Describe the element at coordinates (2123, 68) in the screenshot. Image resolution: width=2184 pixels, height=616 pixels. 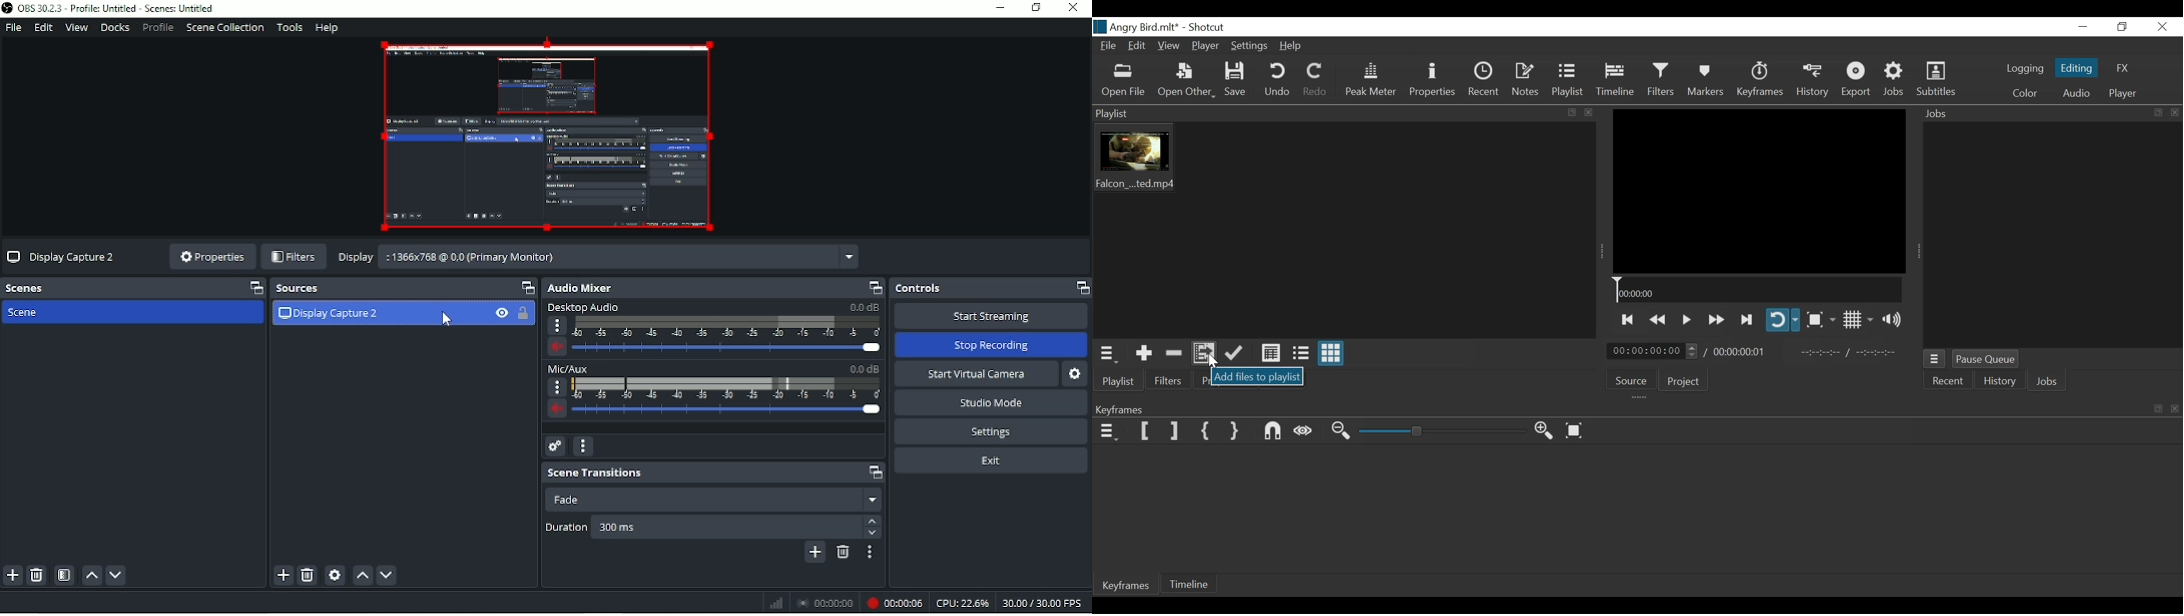
I see `FX` at that location.